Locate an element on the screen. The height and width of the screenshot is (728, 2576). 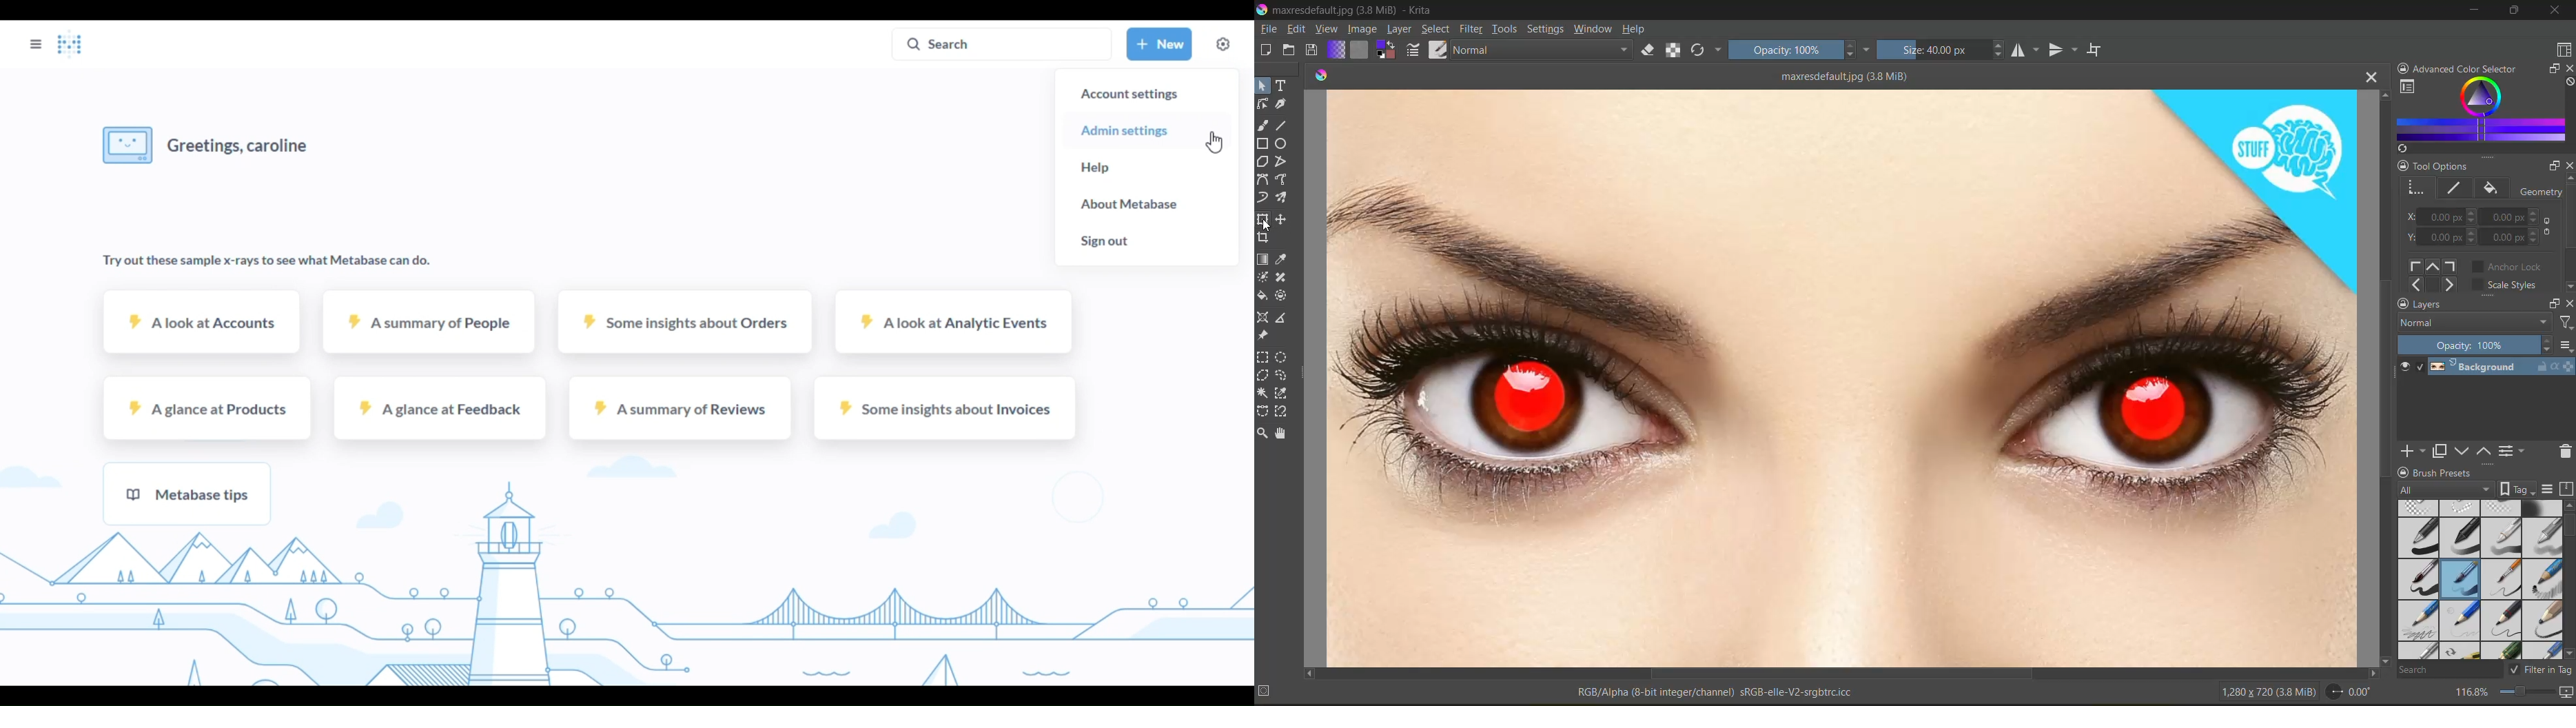
tool is located at coordinates (1283, 143).